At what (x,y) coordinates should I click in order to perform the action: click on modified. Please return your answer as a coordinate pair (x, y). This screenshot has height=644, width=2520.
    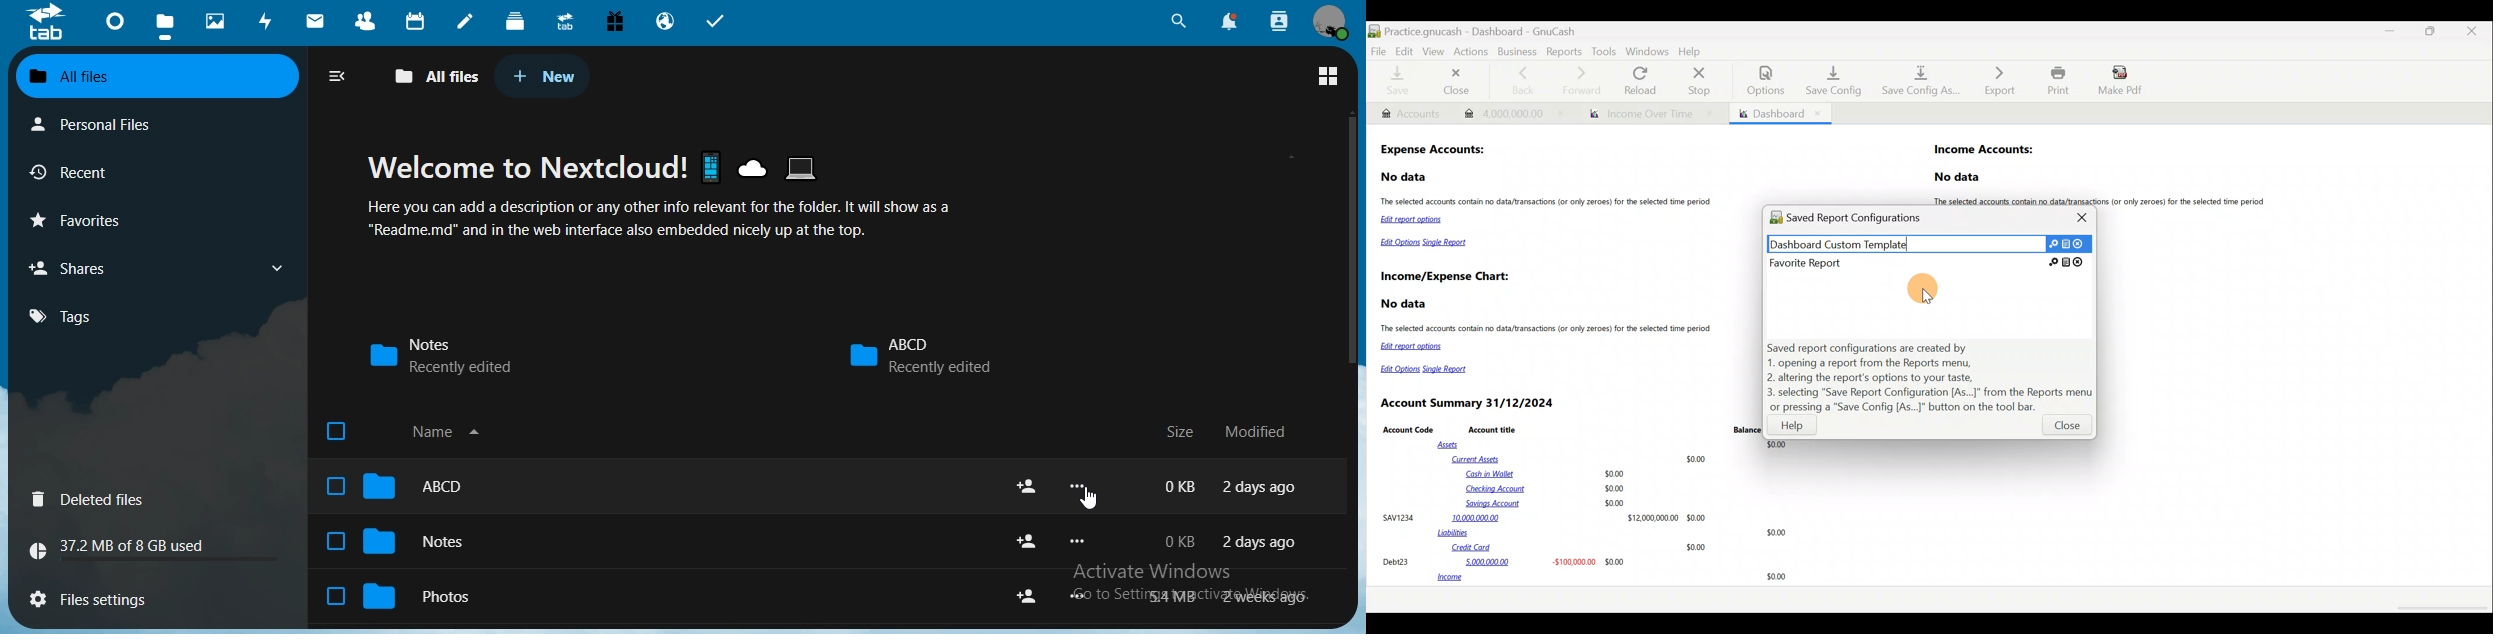
    Looking at the image, I should click on (1264, 431).